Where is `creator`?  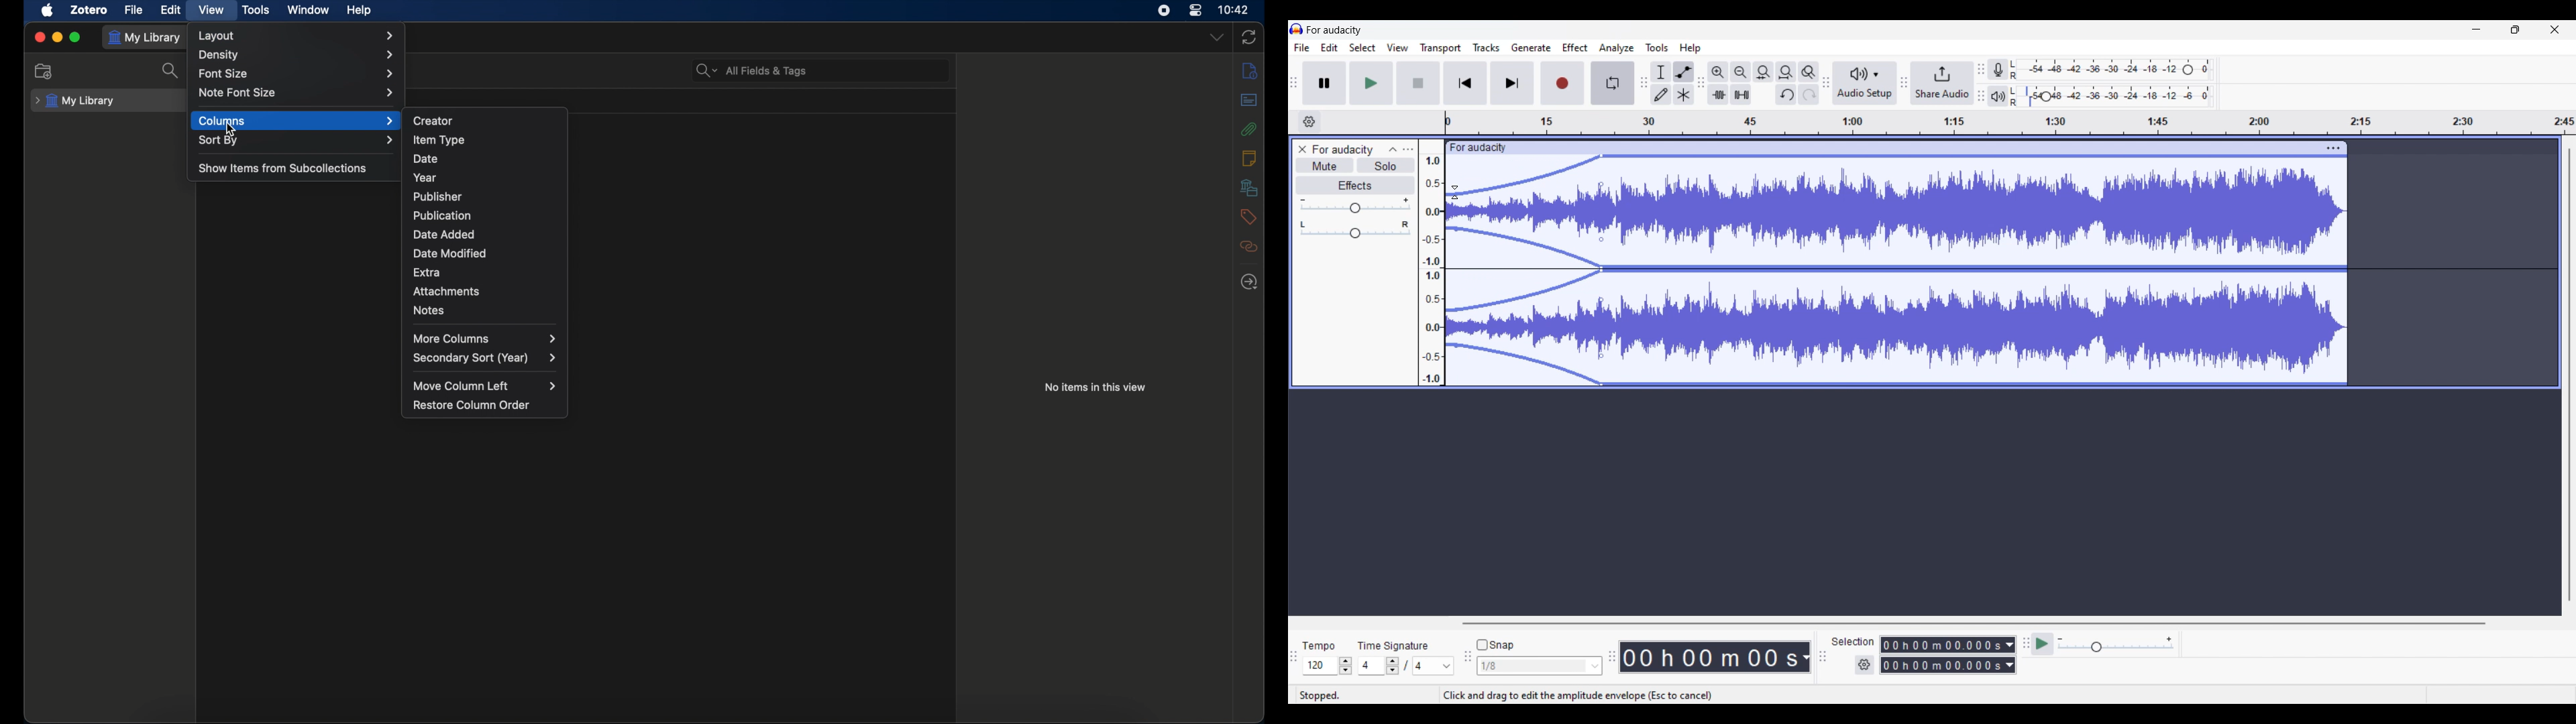 creator is located at coordinates (434, 121).